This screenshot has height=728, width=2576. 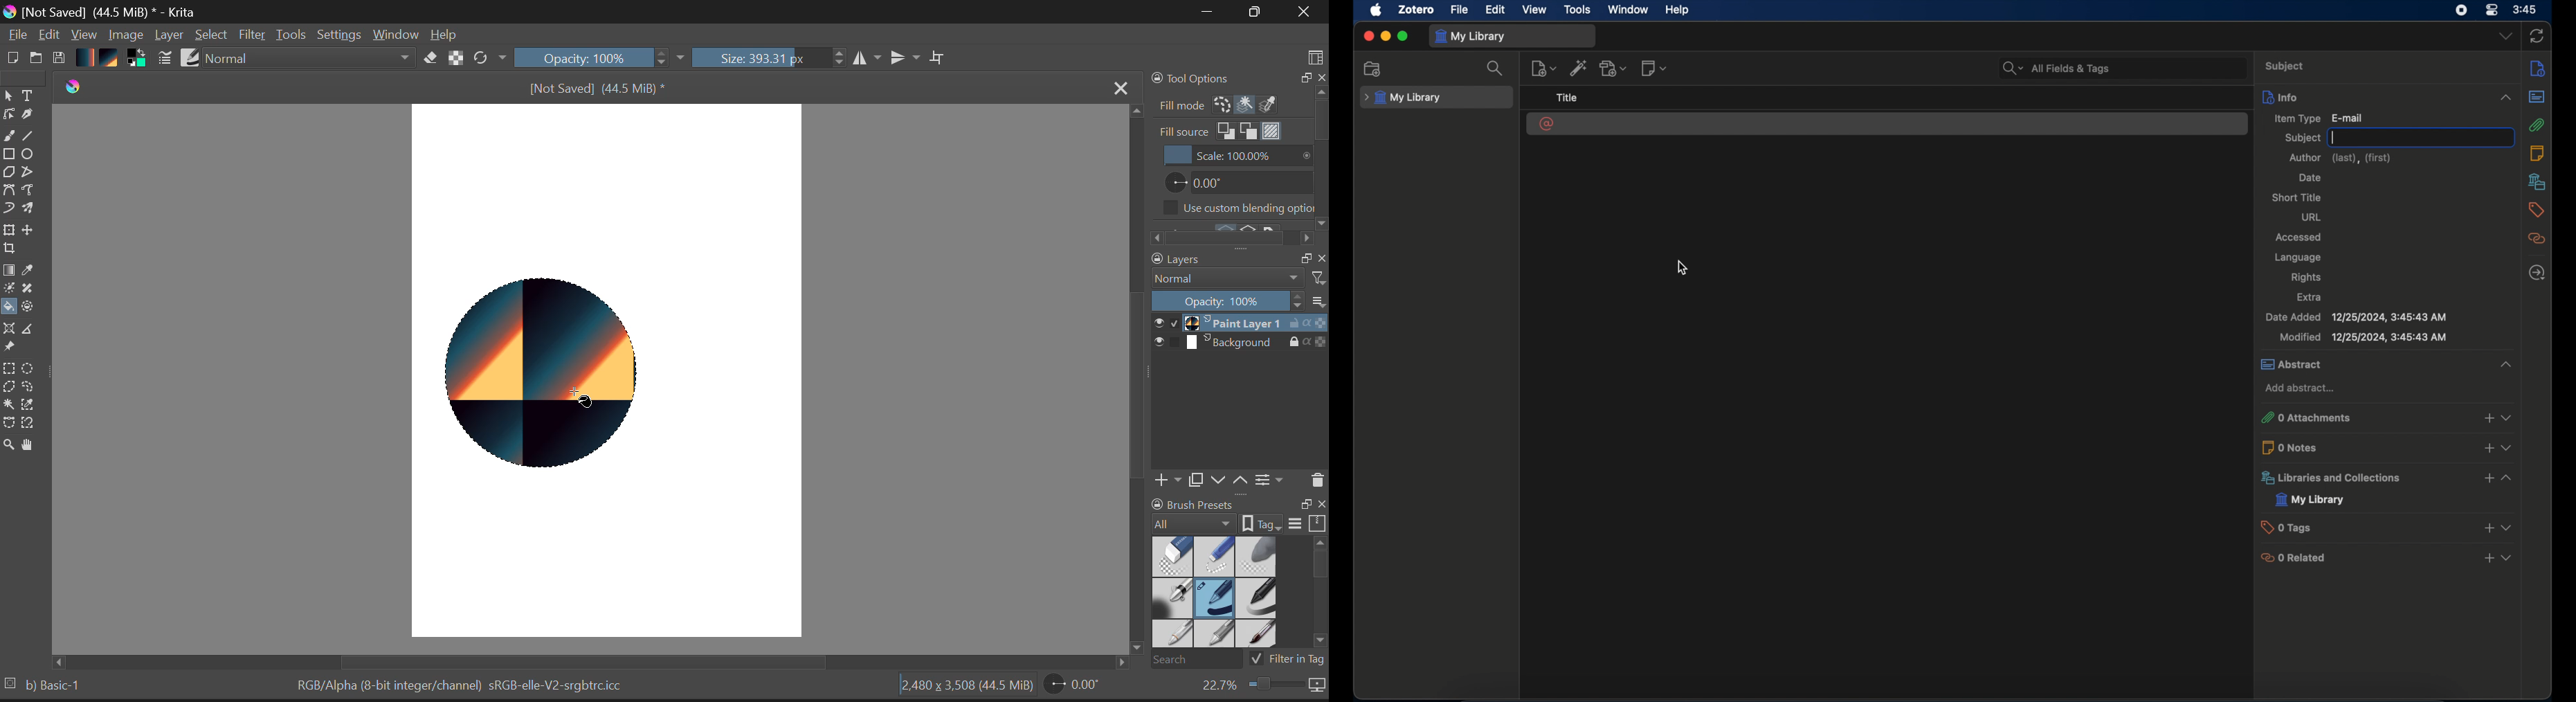 What do you see at coordinates (2389, 557) in the screenshot?
I see `0 related` at bounding box center [2389, 557].